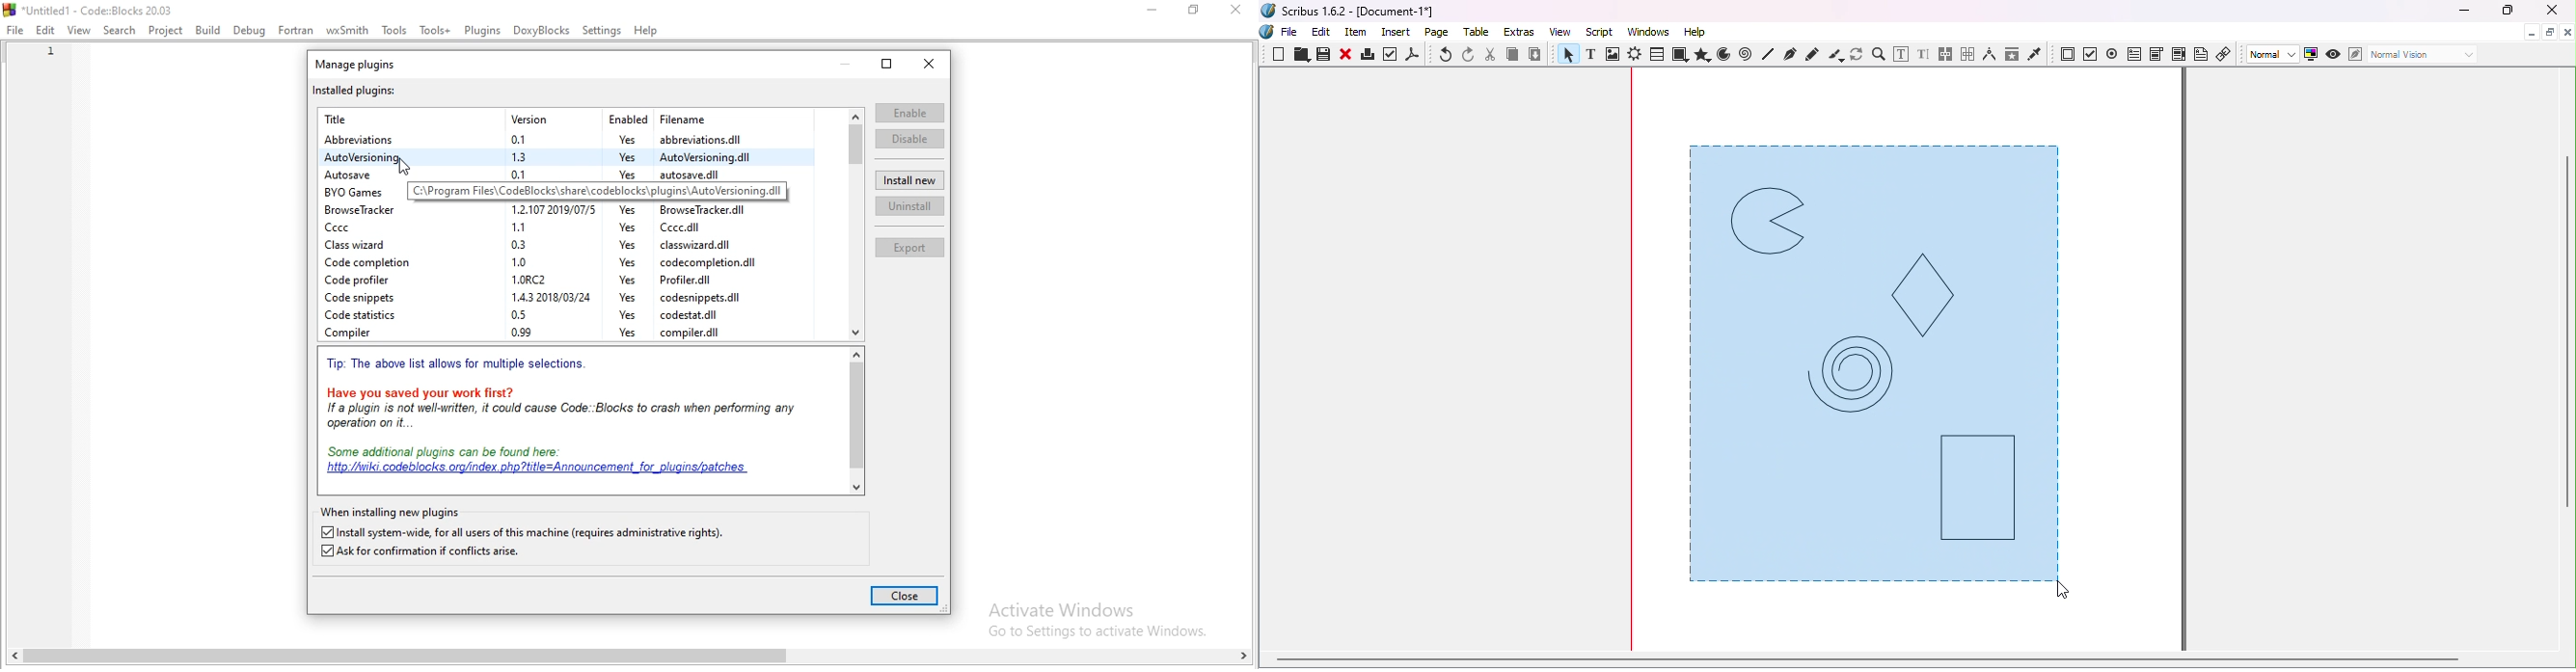  What do you see at coordinates (1367, 57) in the screenshot?
I see `Print` at bounding box center [1367, 57].